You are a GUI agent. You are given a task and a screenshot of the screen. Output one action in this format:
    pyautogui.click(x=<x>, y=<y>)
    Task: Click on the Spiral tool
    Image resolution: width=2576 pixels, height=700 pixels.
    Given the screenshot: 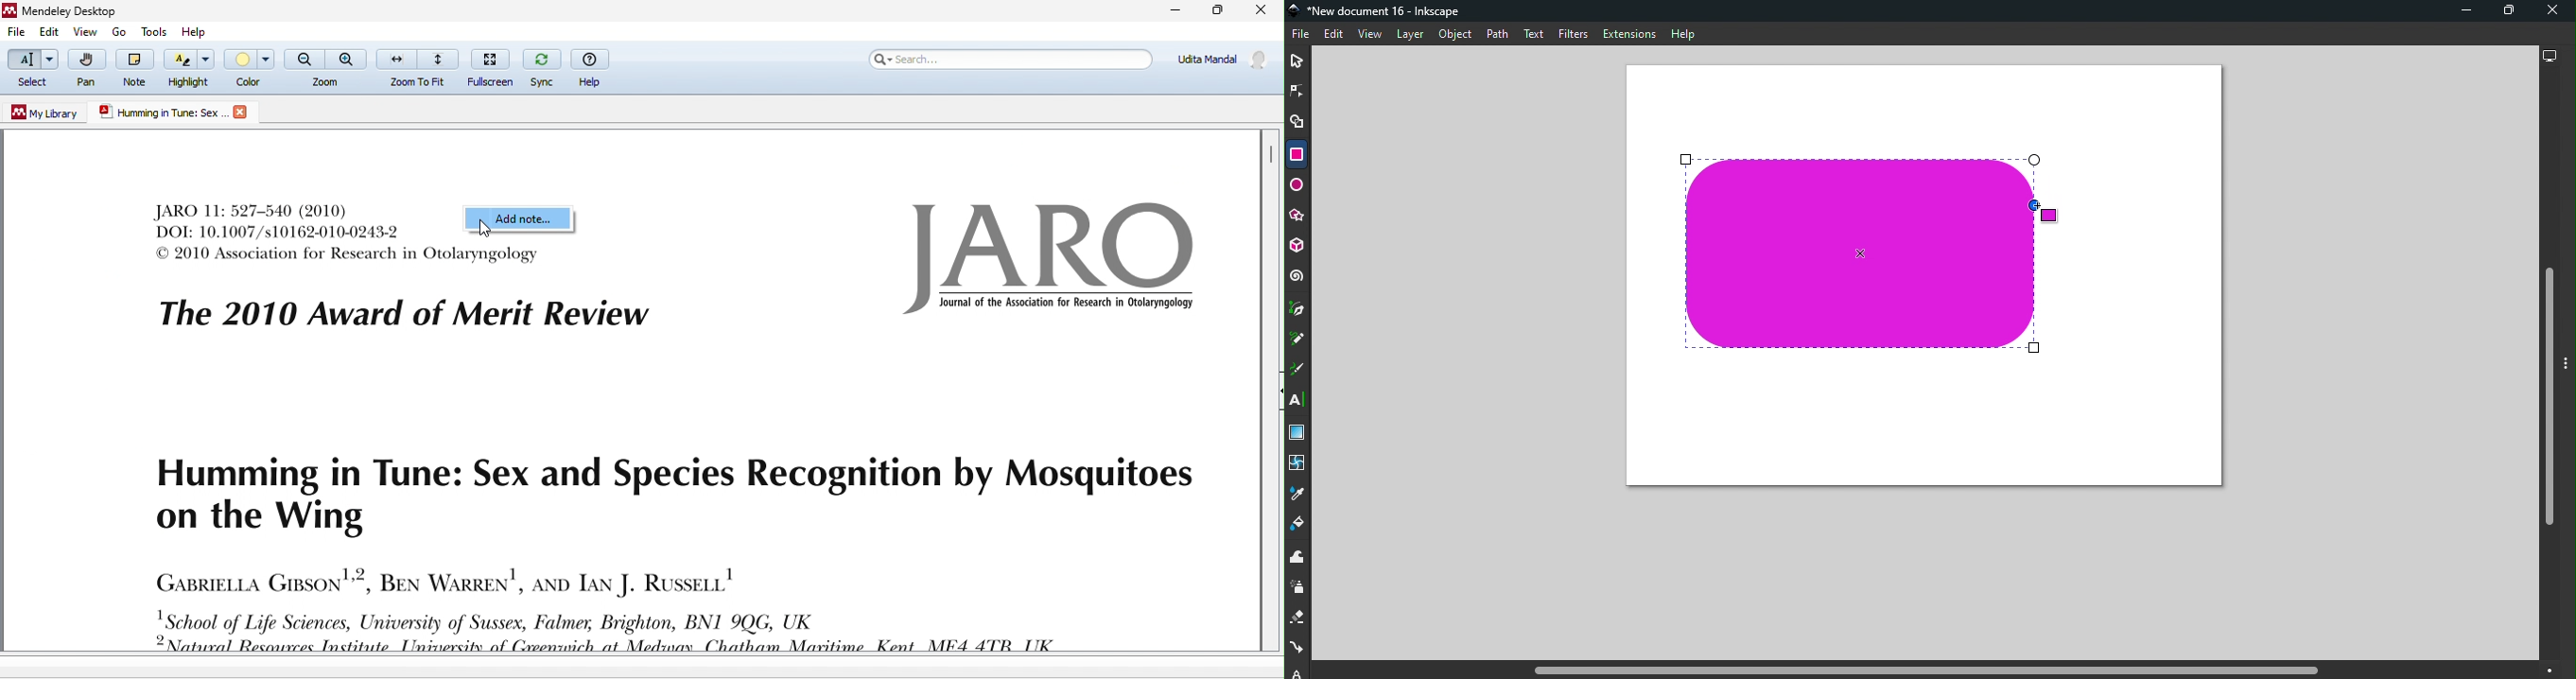 What is the action you would take?
    pyautogui.click(x=1297, y=276)
    